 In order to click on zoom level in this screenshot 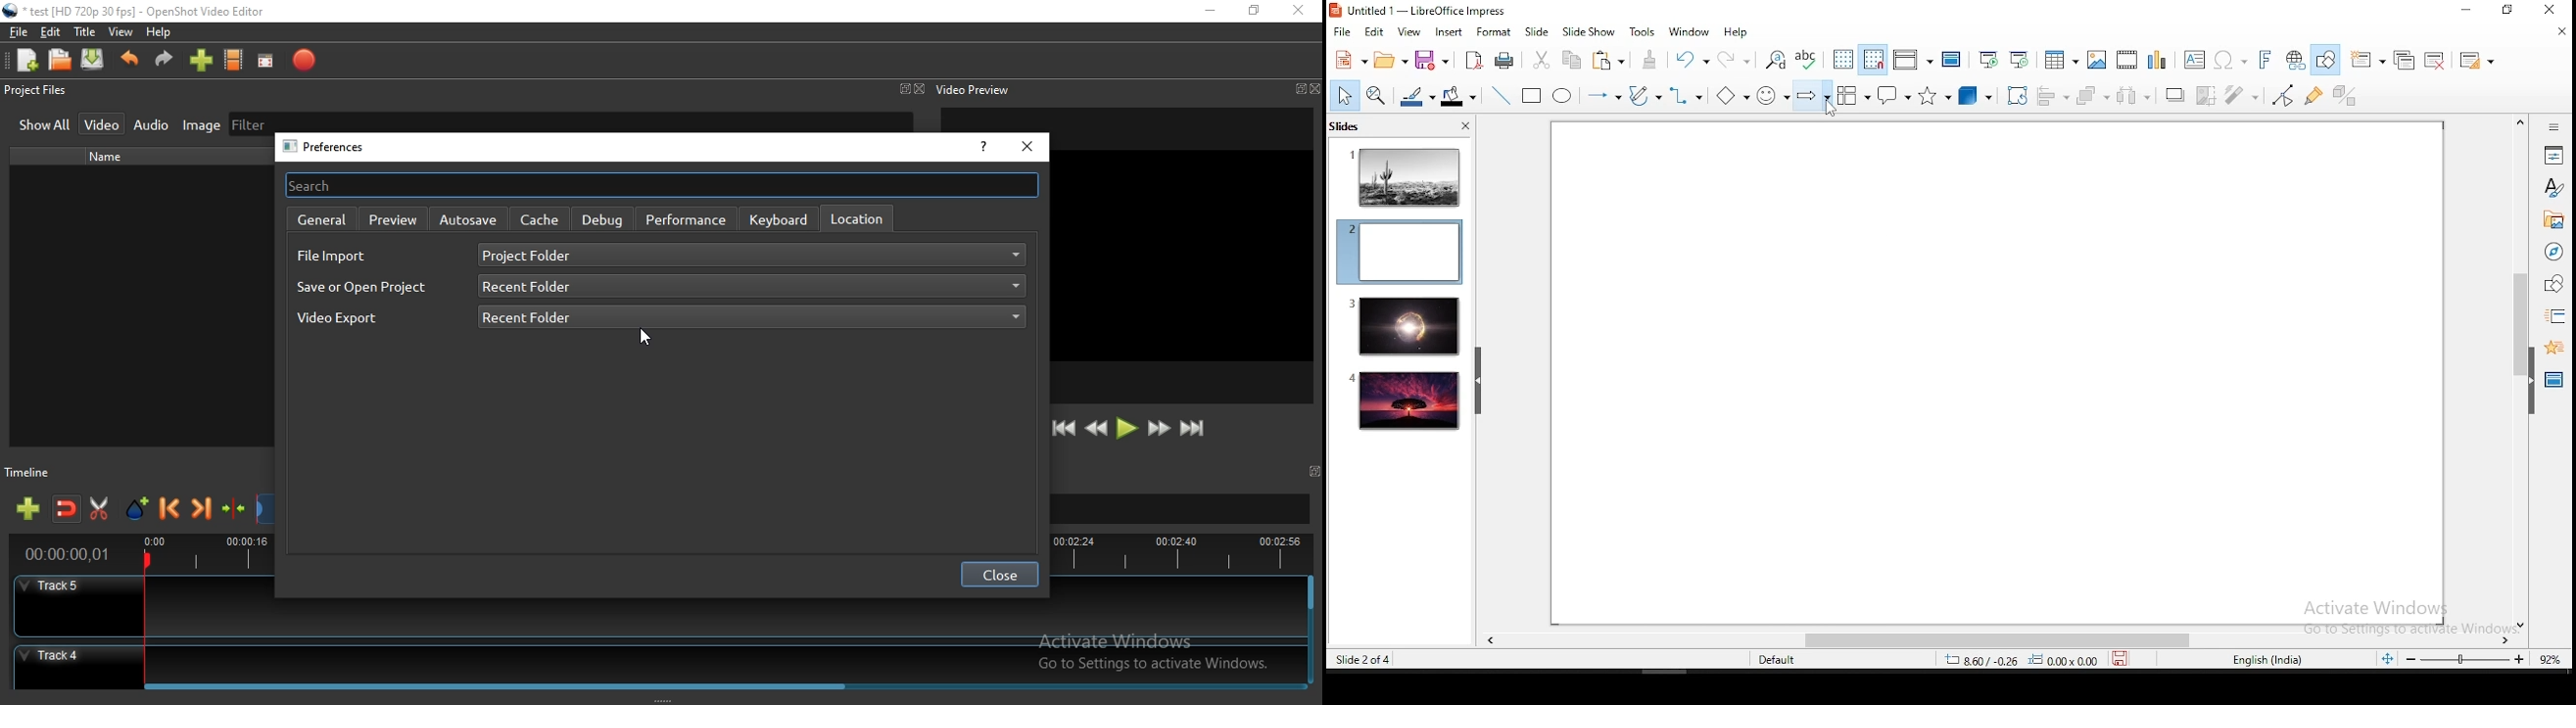, I will do `click(2551, 658)`.